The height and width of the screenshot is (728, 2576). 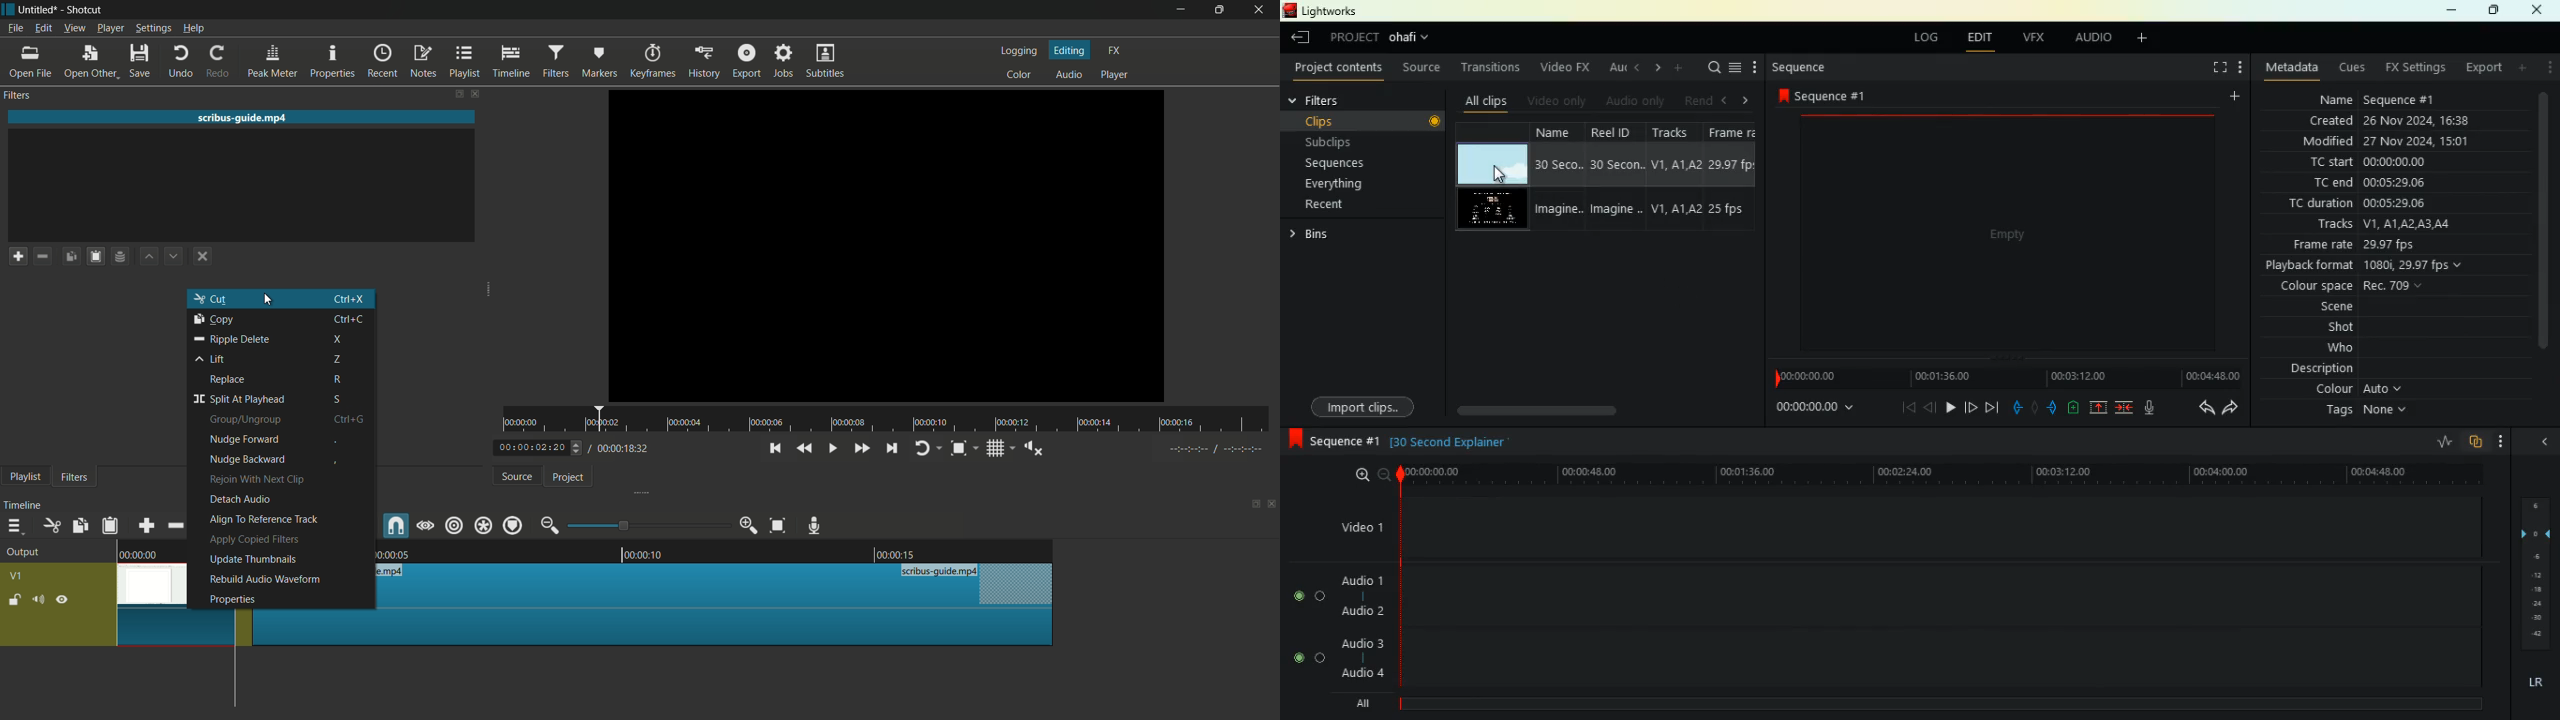 What do you see at coordinates (349, 298) in the screenshot?
I see `keyboard shortcut` at bounding box center [349, 298].